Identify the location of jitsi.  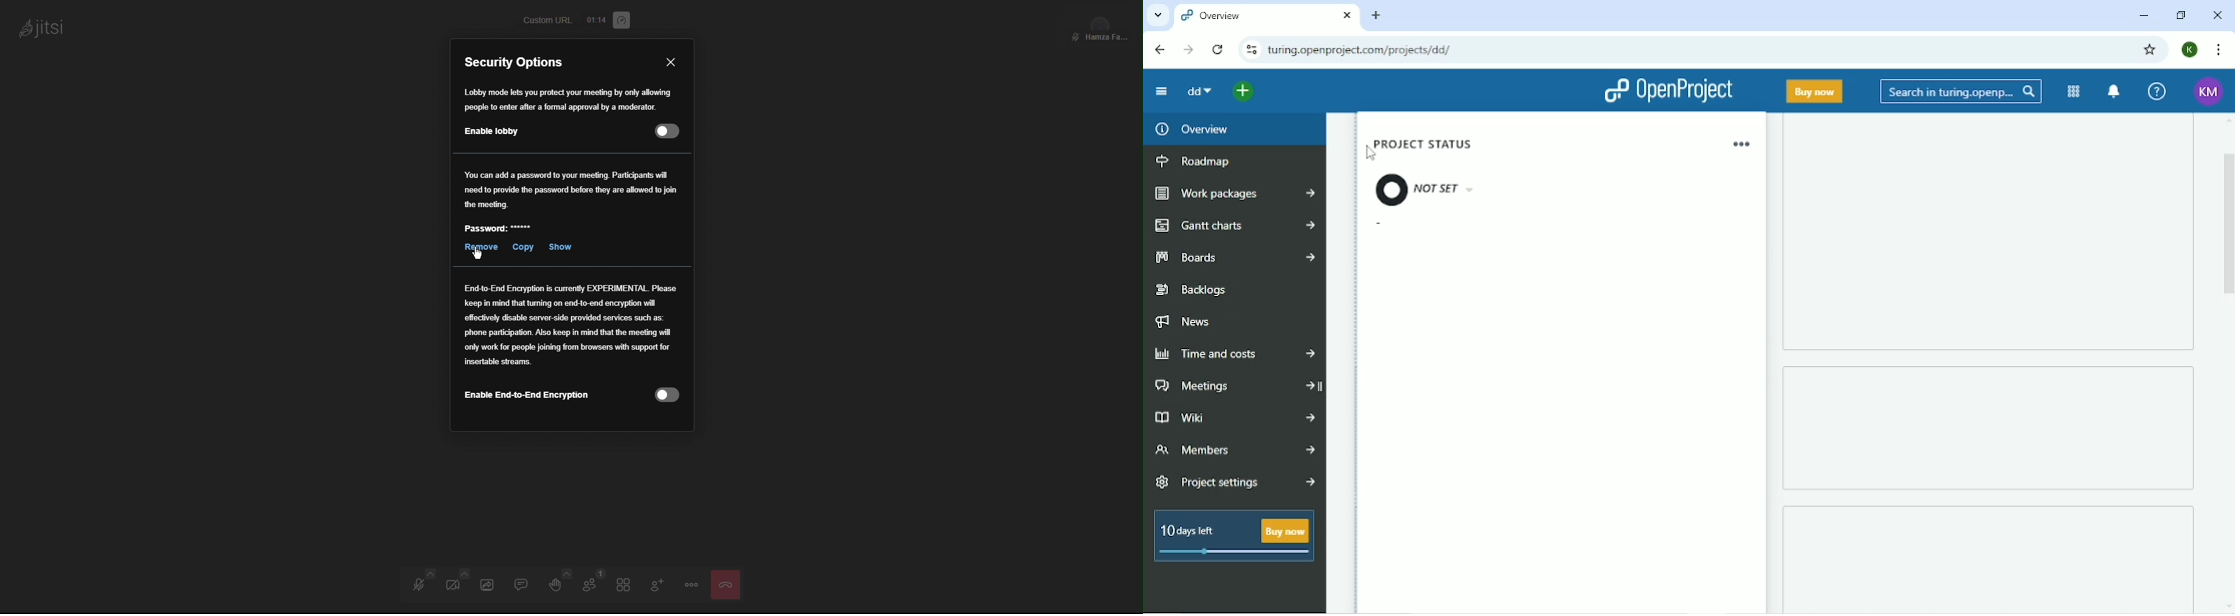
(40, 26).